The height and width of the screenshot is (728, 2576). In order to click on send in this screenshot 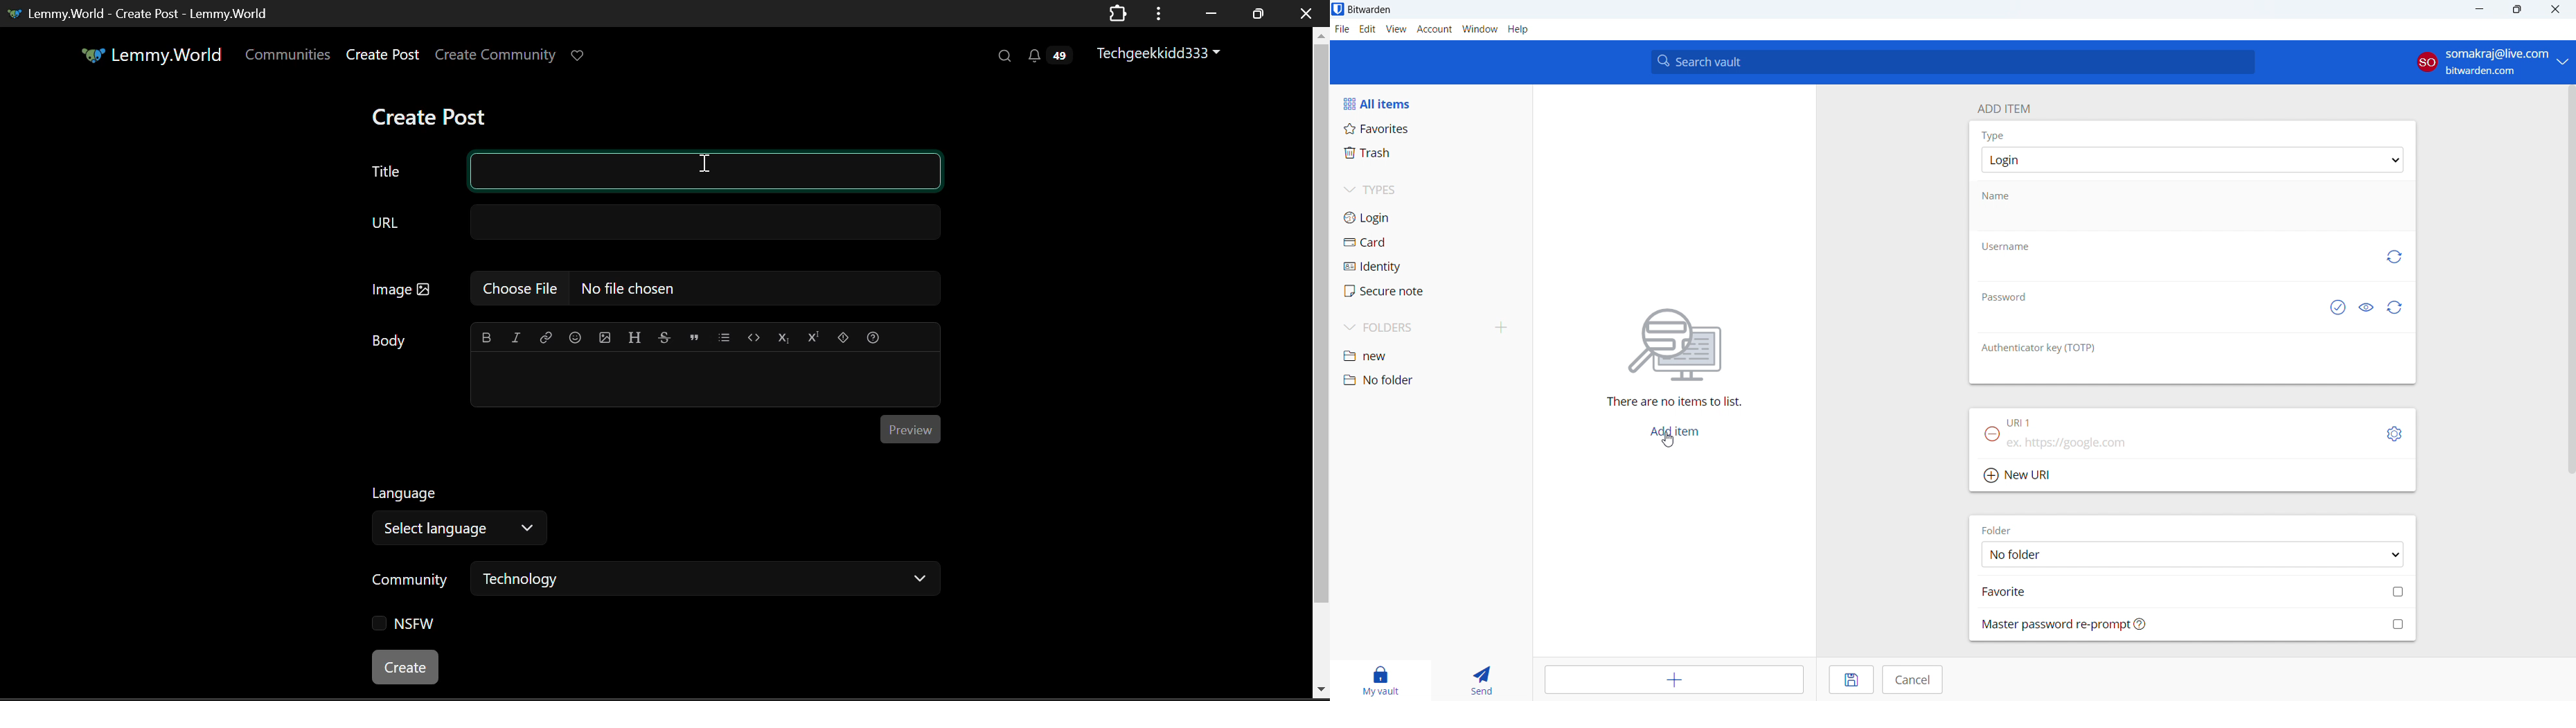, I will do `click(1480, 680)`.